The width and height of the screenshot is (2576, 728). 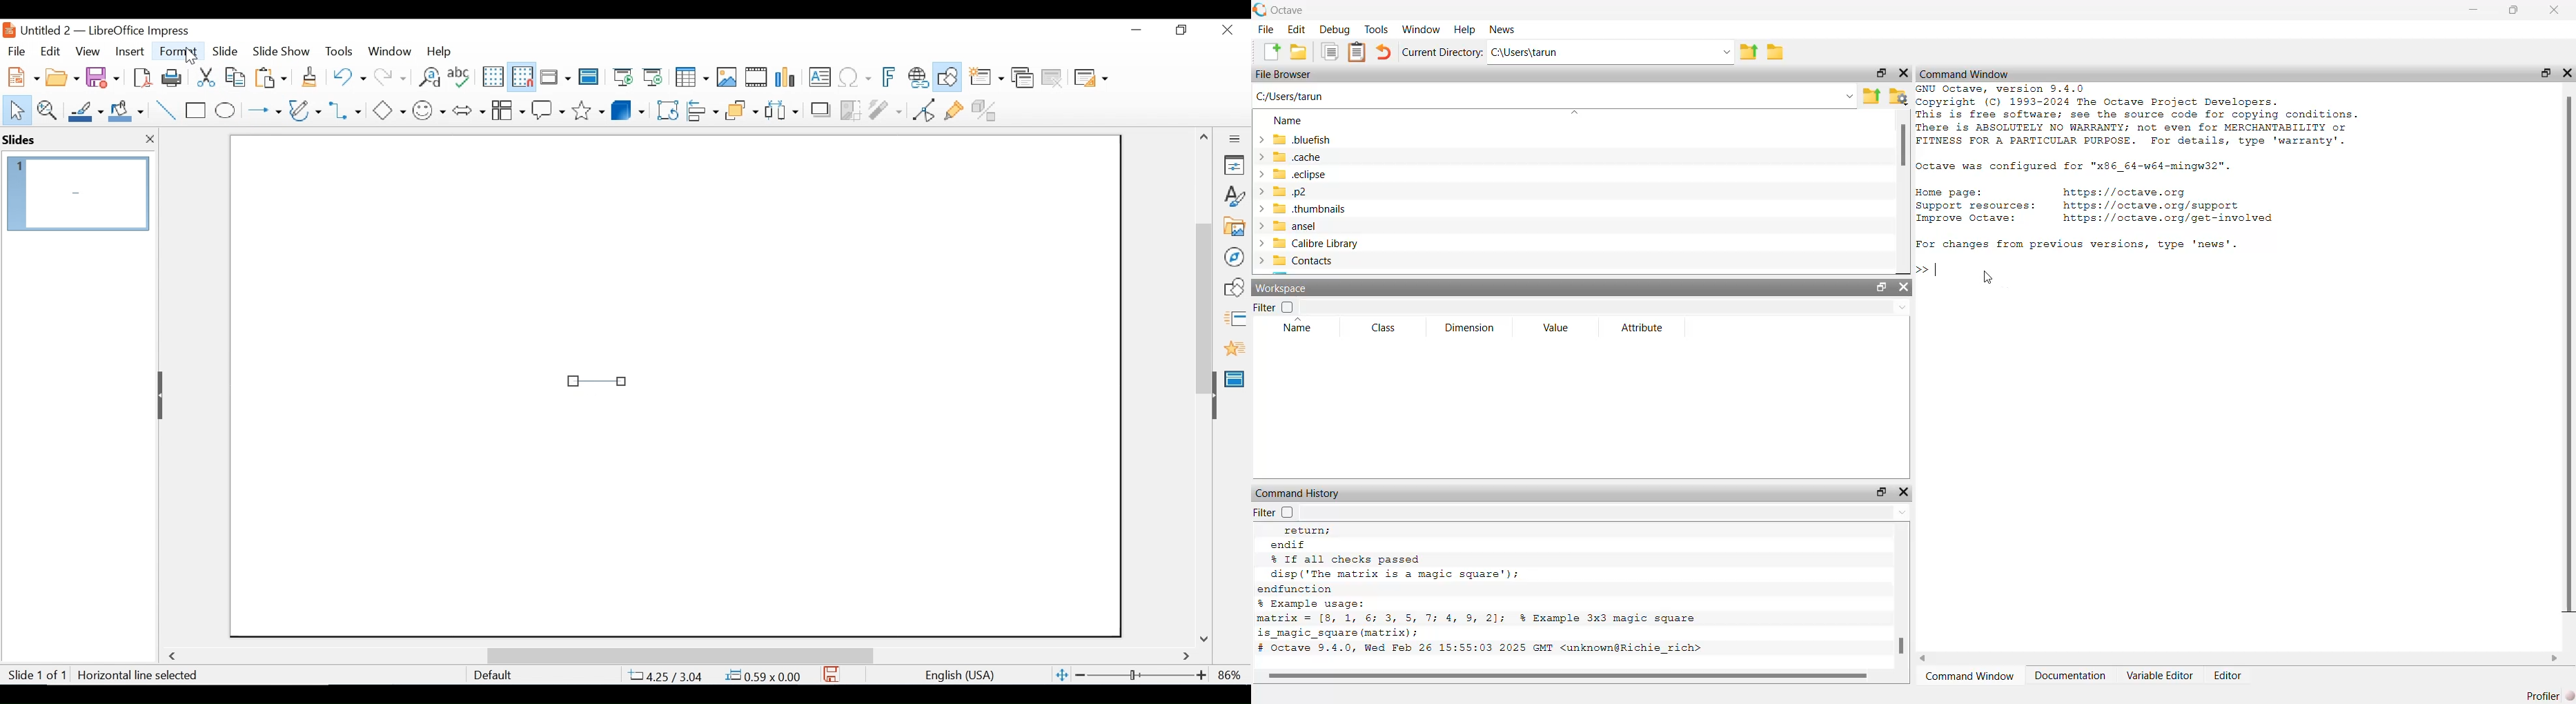 What do you see at coordinates (885, 109) in the screenshot?
I see `Filter Image` at bounding box center [885, 109].